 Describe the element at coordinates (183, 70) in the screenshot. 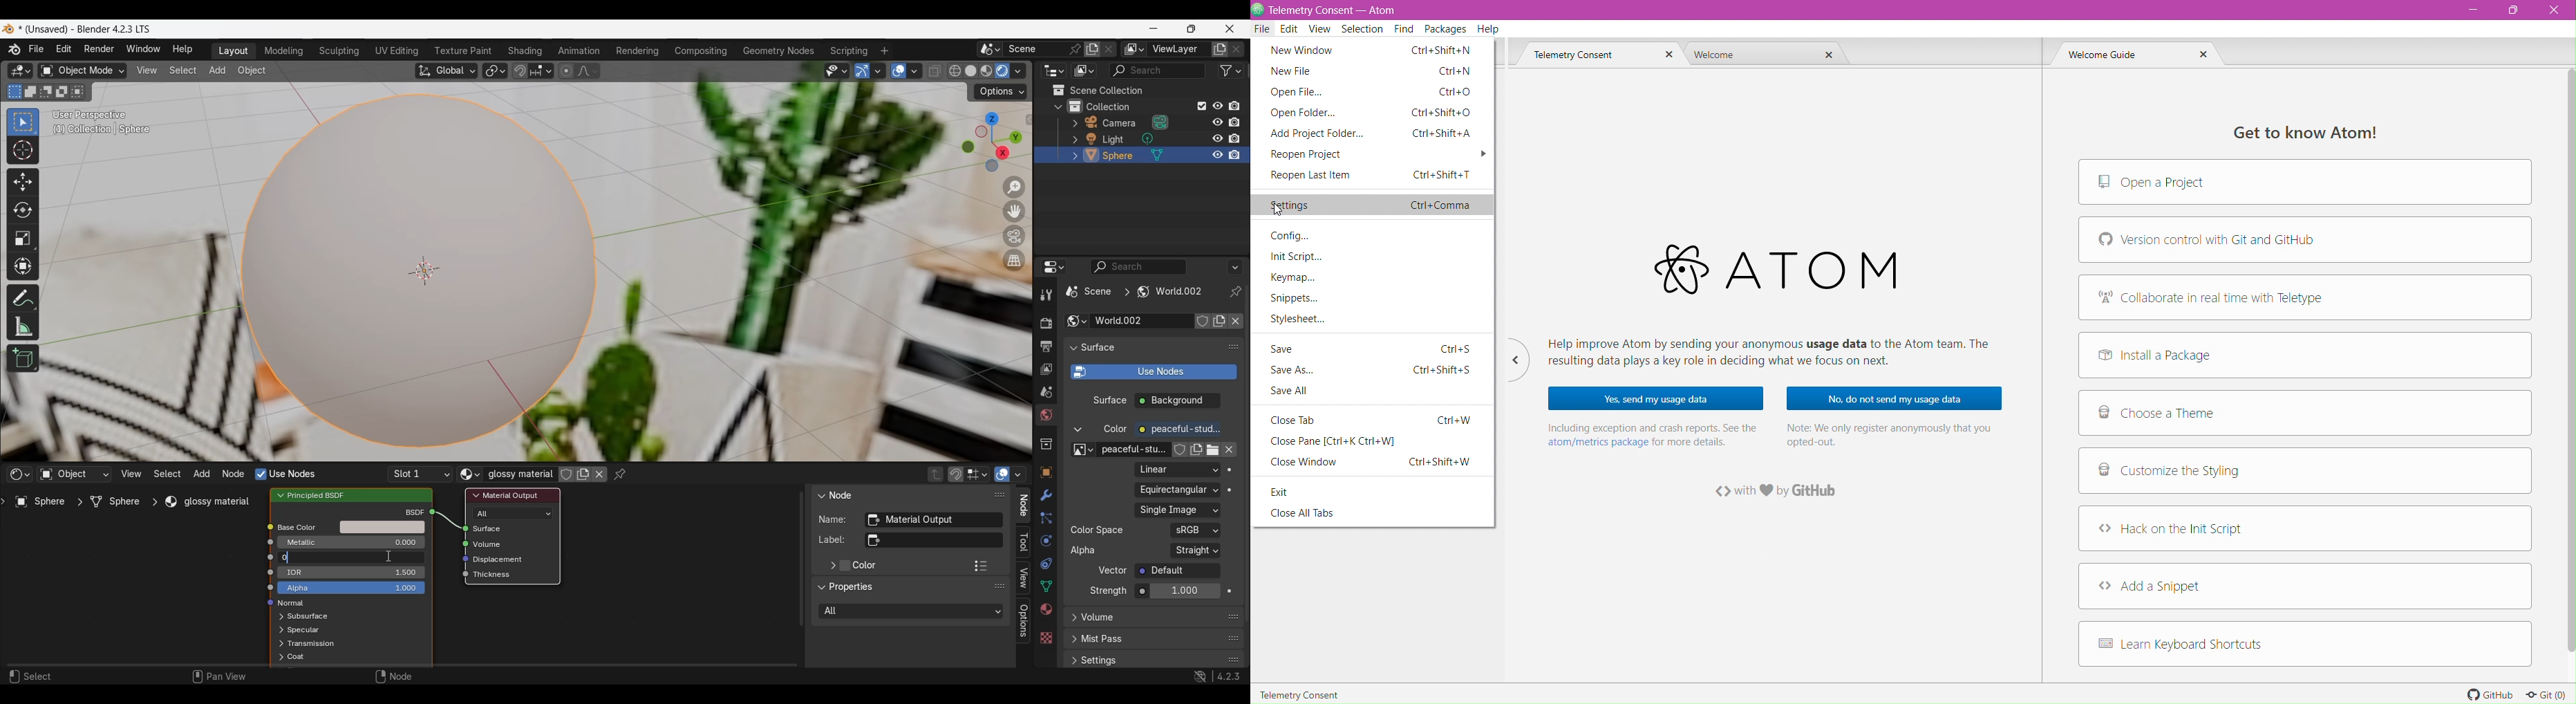

I see `Select menu` at that location.